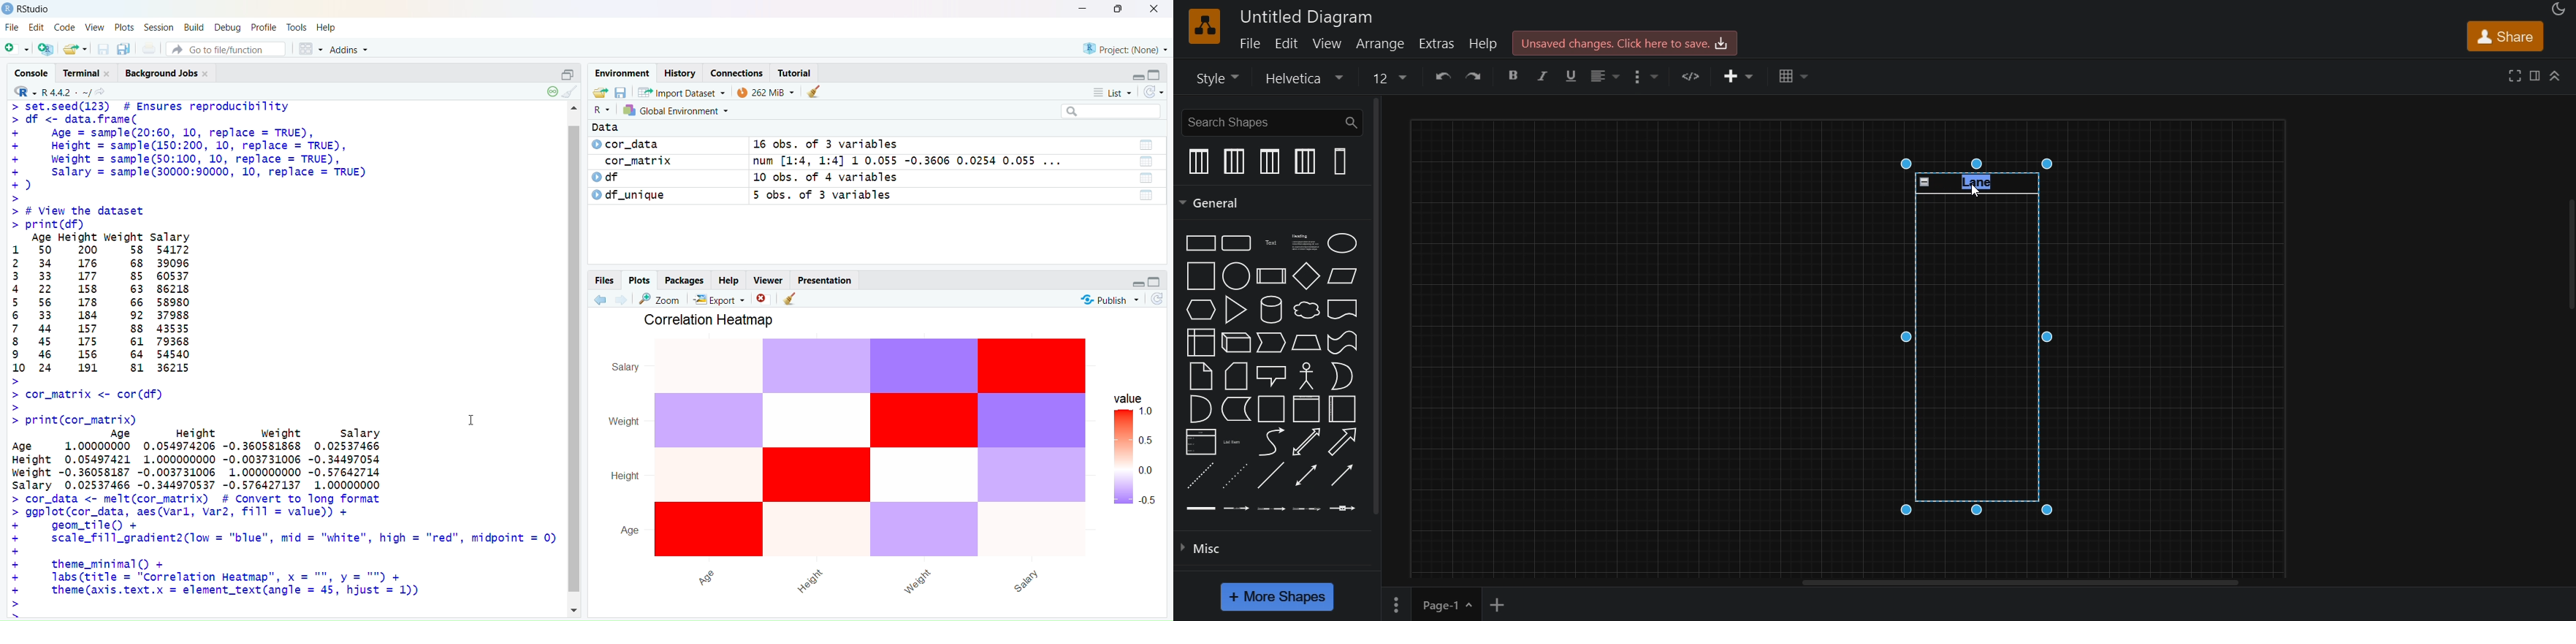 This screenshot has width=2576, height=644. Describe the element at coordinates (765, 90) in the screenshot. I see `262 Mib` at that location.